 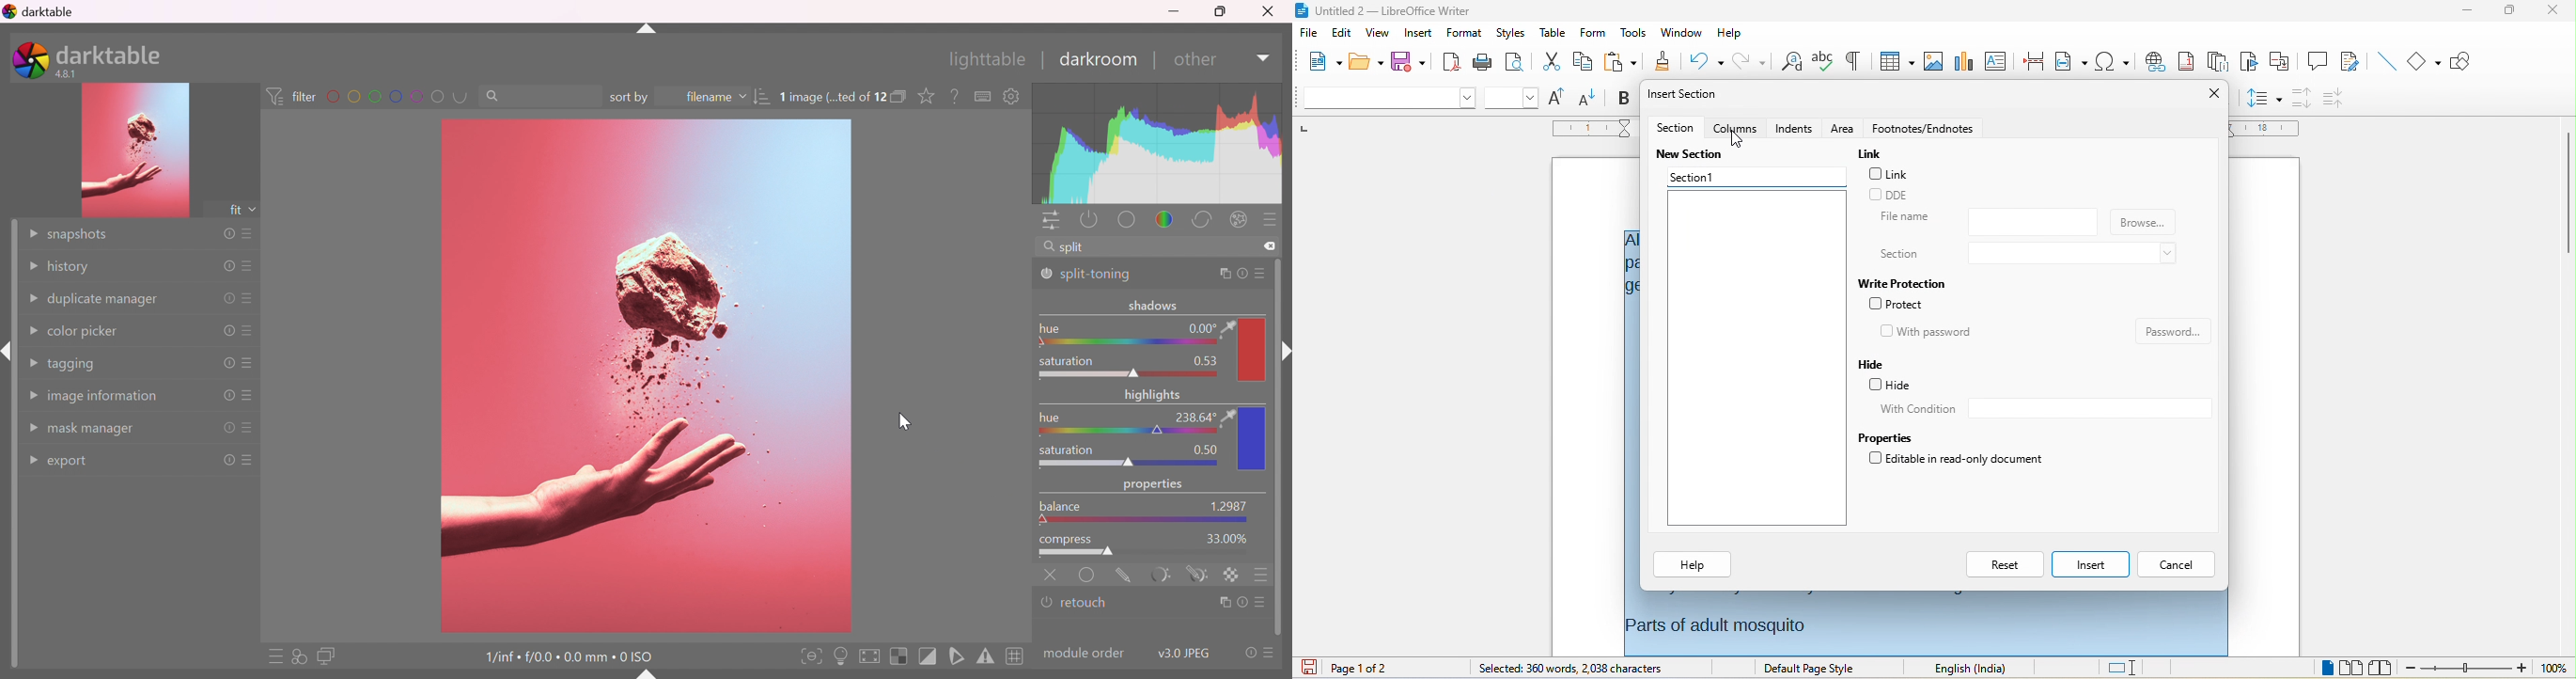 What do you see at coordinates (250, 266) in the screenshot?
I see `presets` at bounding box center [250, 266].